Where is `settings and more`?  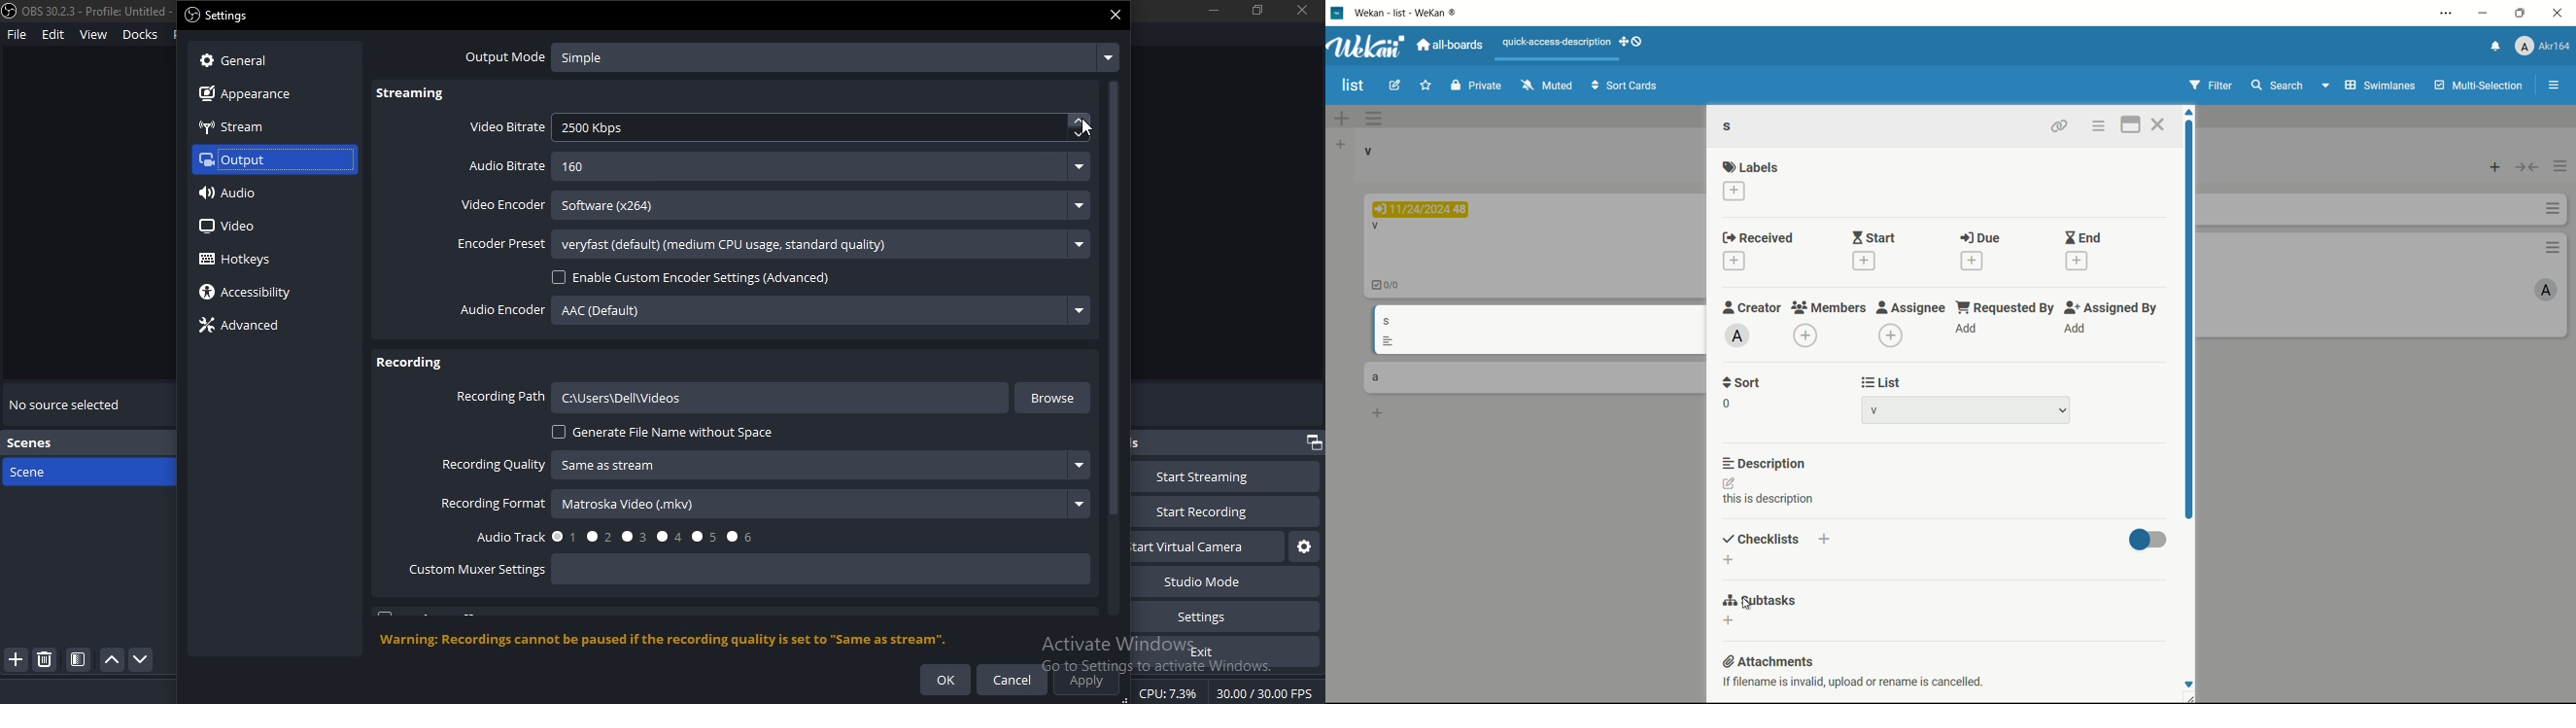
settings and more is located at coordinates (2446, 12).